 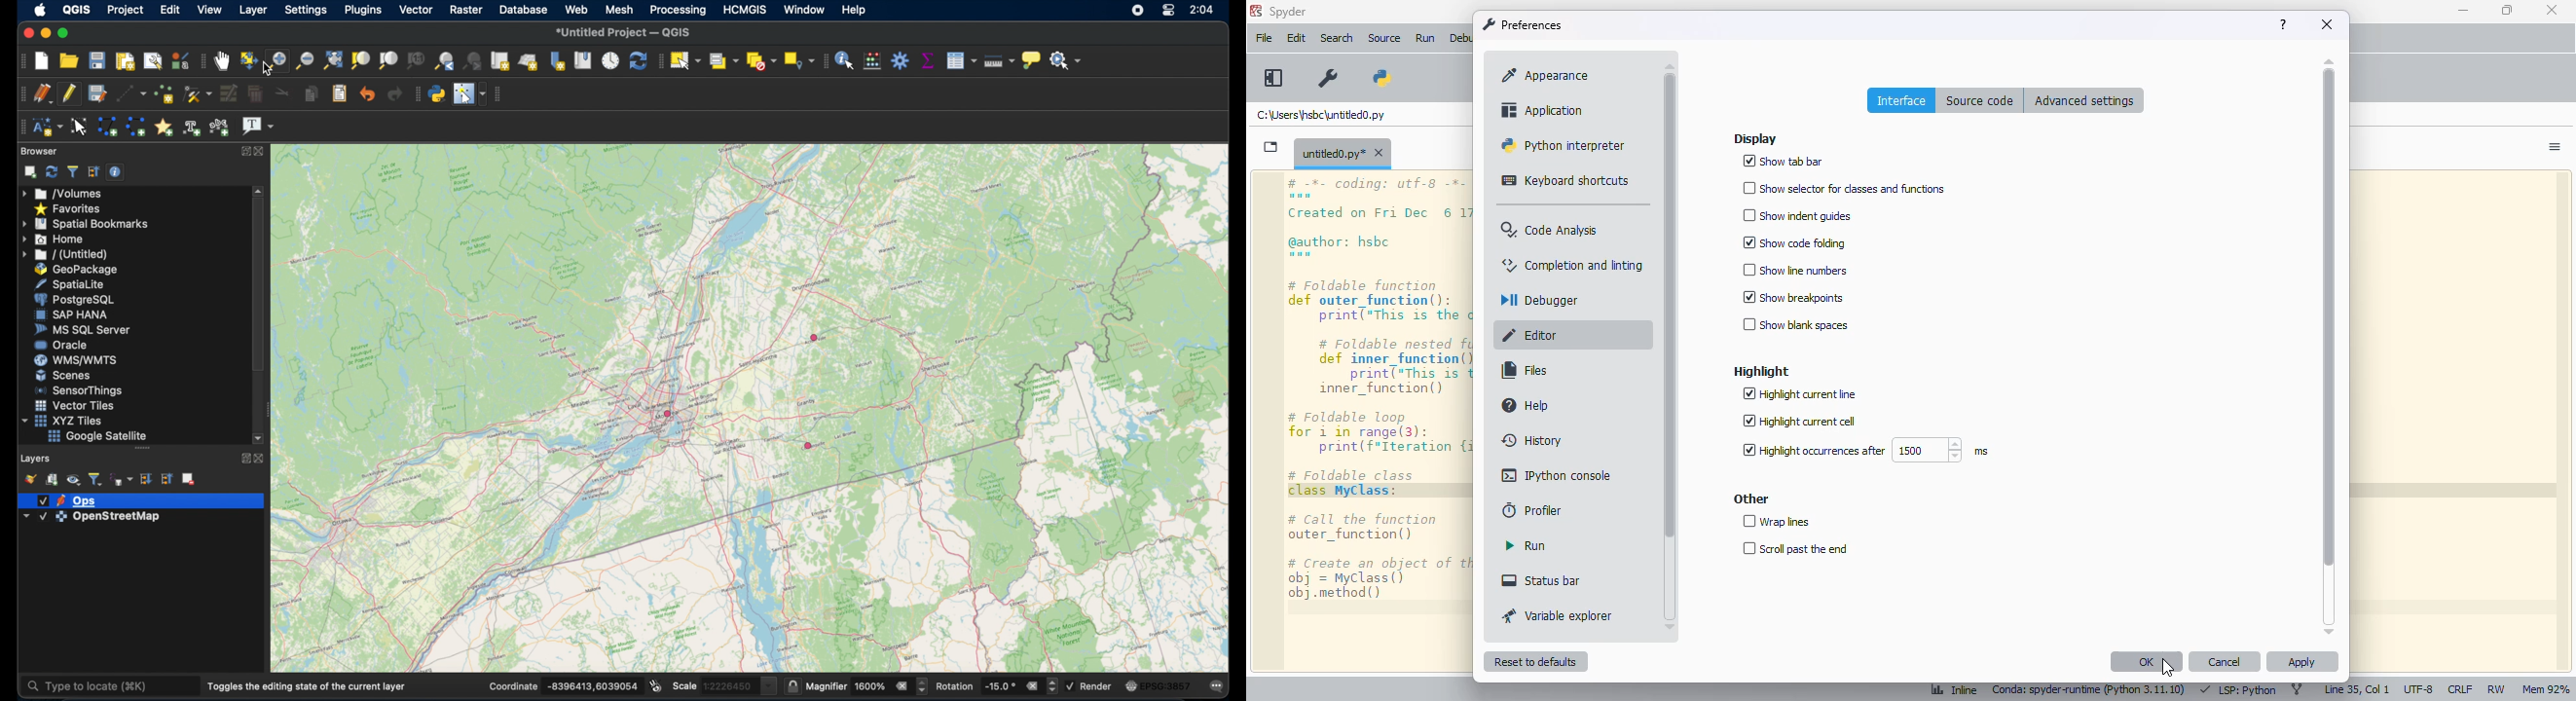 I want to click on show breakpoints, so click(x=1794, y=297).